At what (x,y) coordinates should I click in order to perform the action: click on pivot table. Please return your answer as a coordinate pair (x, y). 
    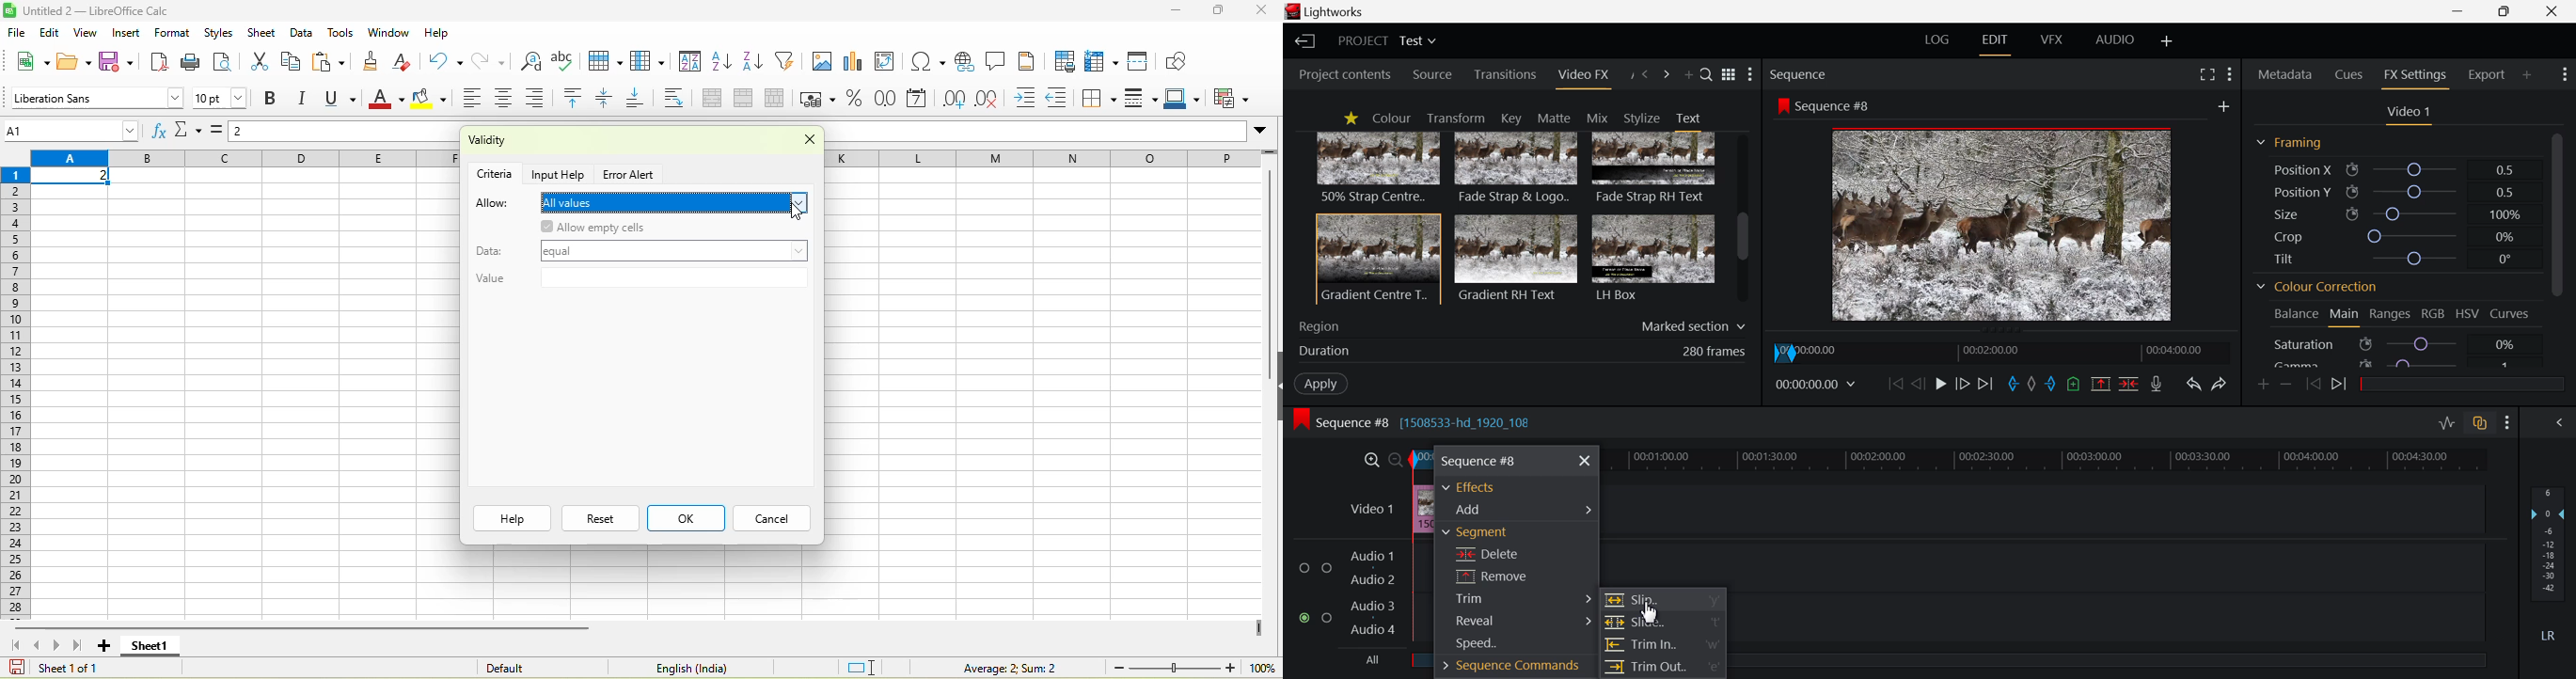
    Looking at the image, I should click on (890, 63).